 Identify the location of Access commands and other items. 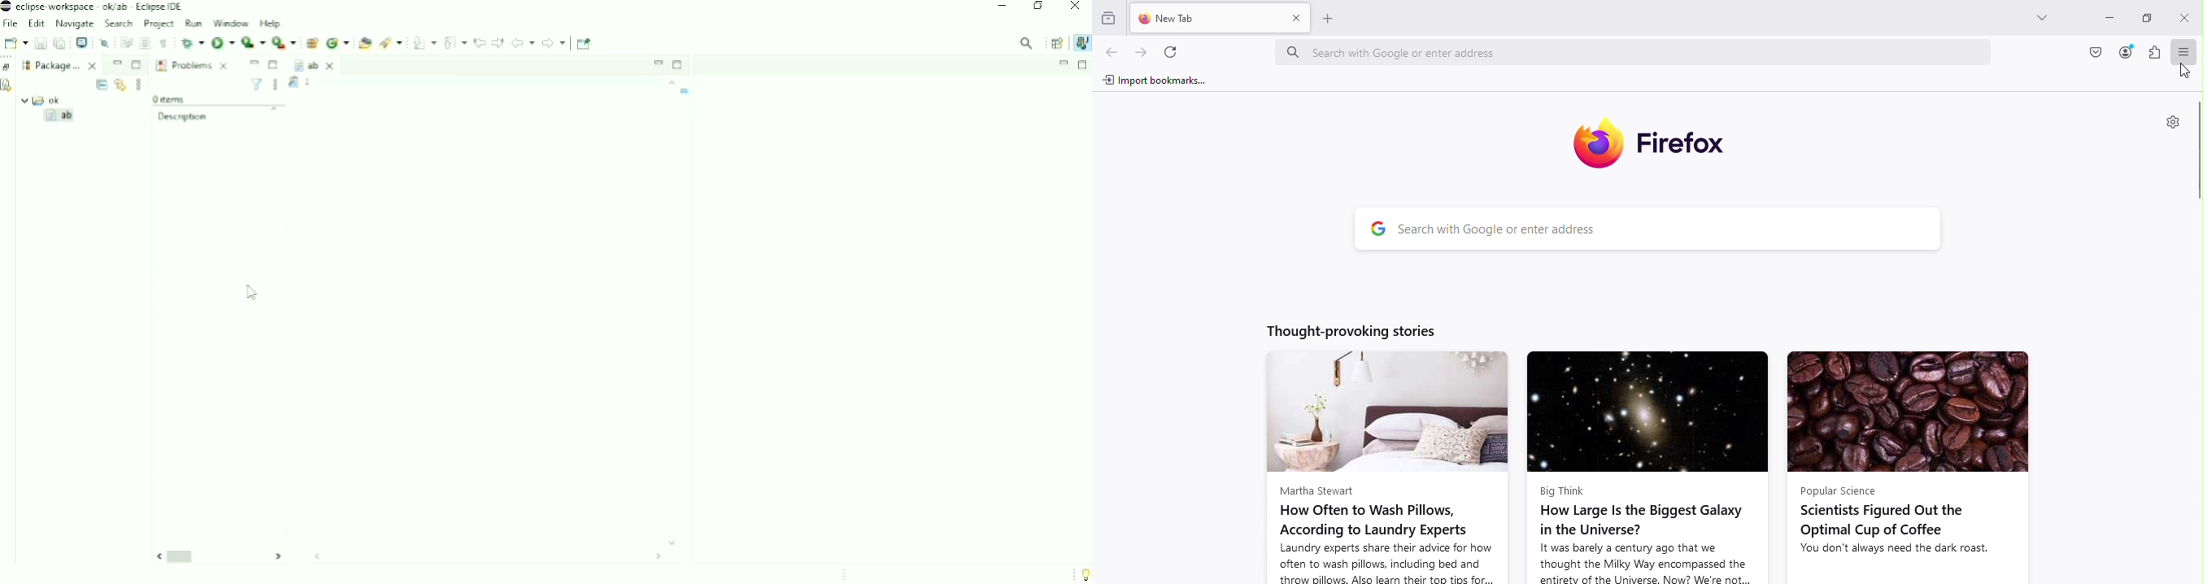
(1027, 43).